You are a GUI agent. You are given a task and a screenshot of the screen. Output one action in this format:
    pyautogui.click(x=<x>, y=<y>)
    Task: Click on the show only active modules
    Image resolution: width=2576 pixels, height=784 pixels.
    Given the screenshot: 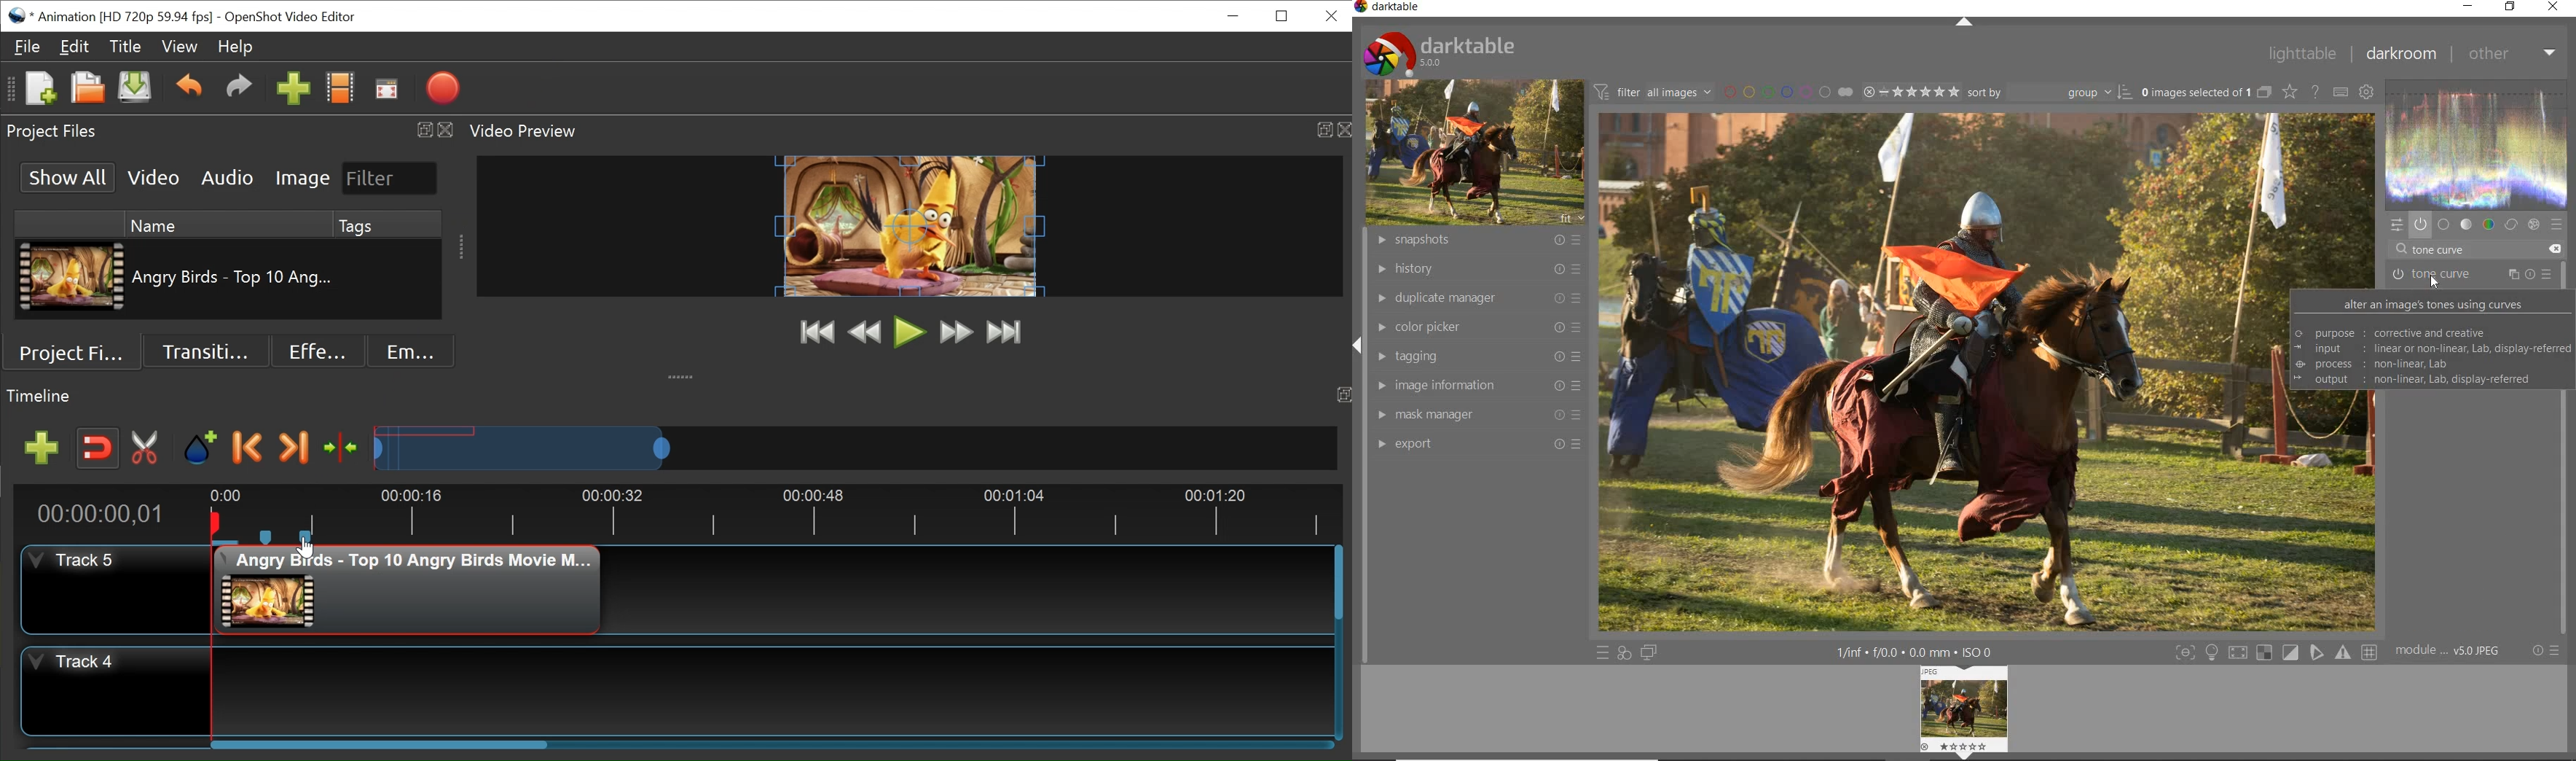 What is the action you would take?
    pyautogui.click(x=2420, y=225)
    